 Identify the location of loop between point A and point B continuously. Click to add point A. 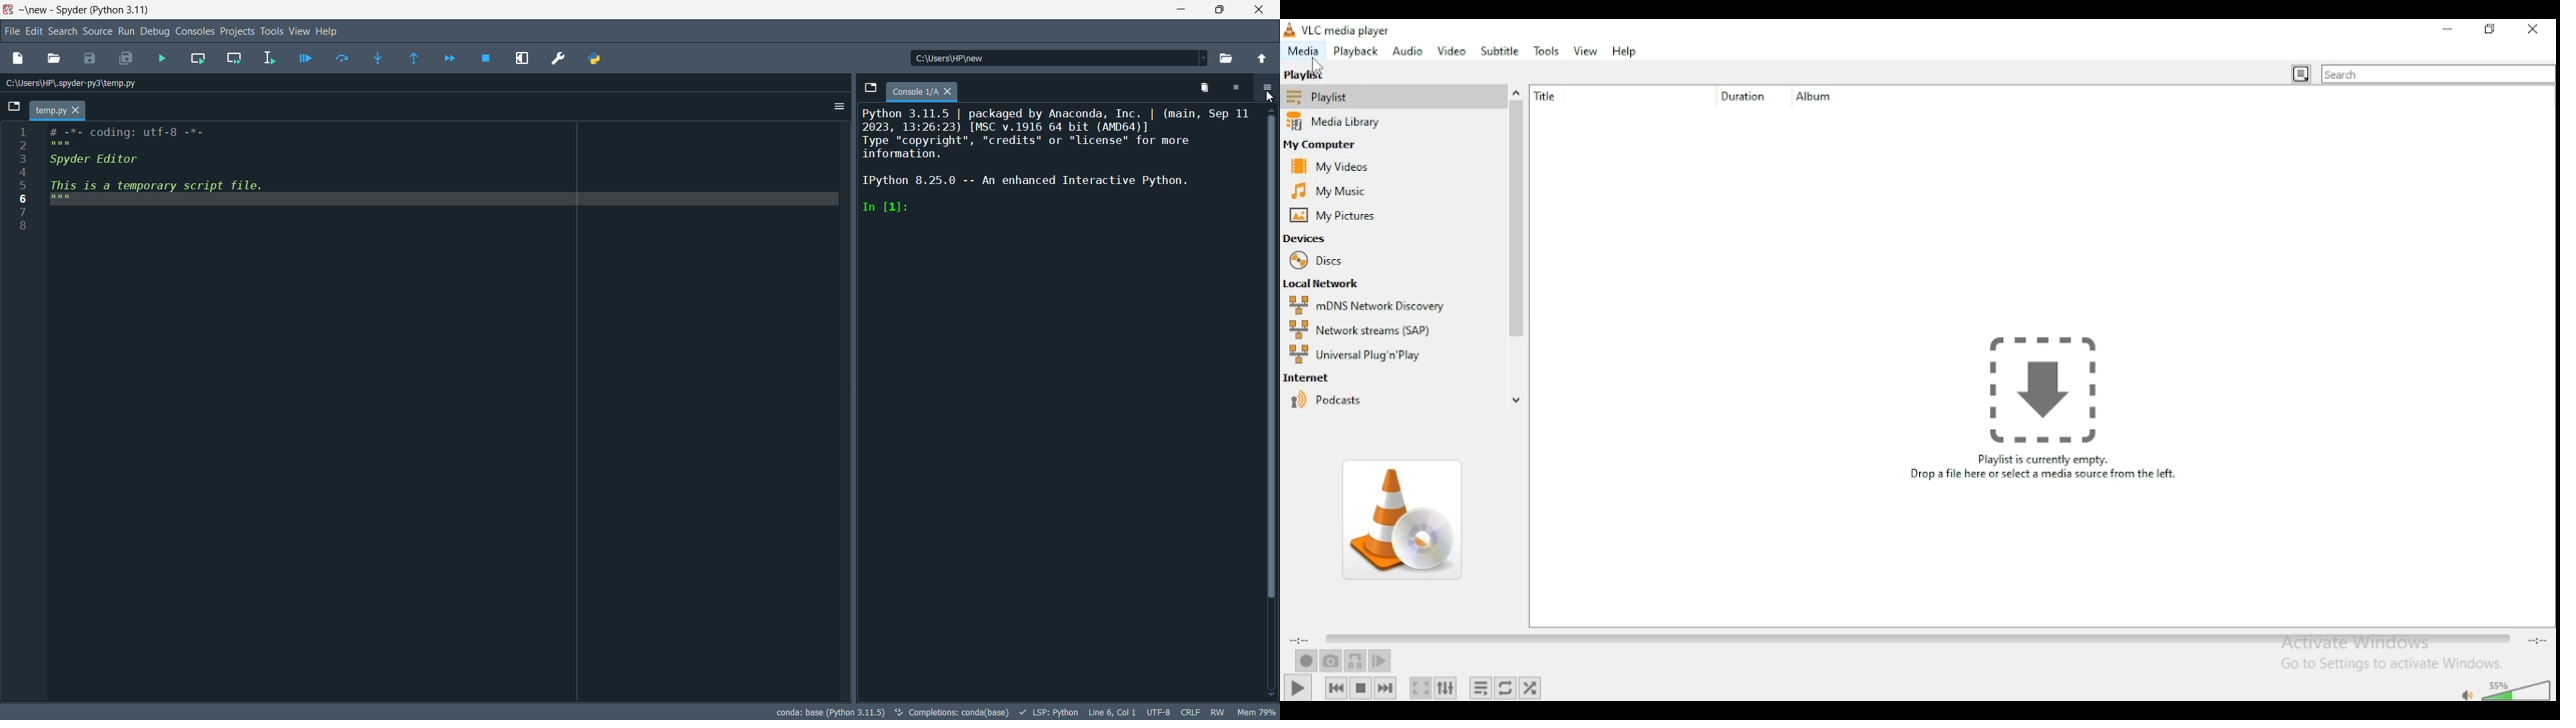
(1355, 662).